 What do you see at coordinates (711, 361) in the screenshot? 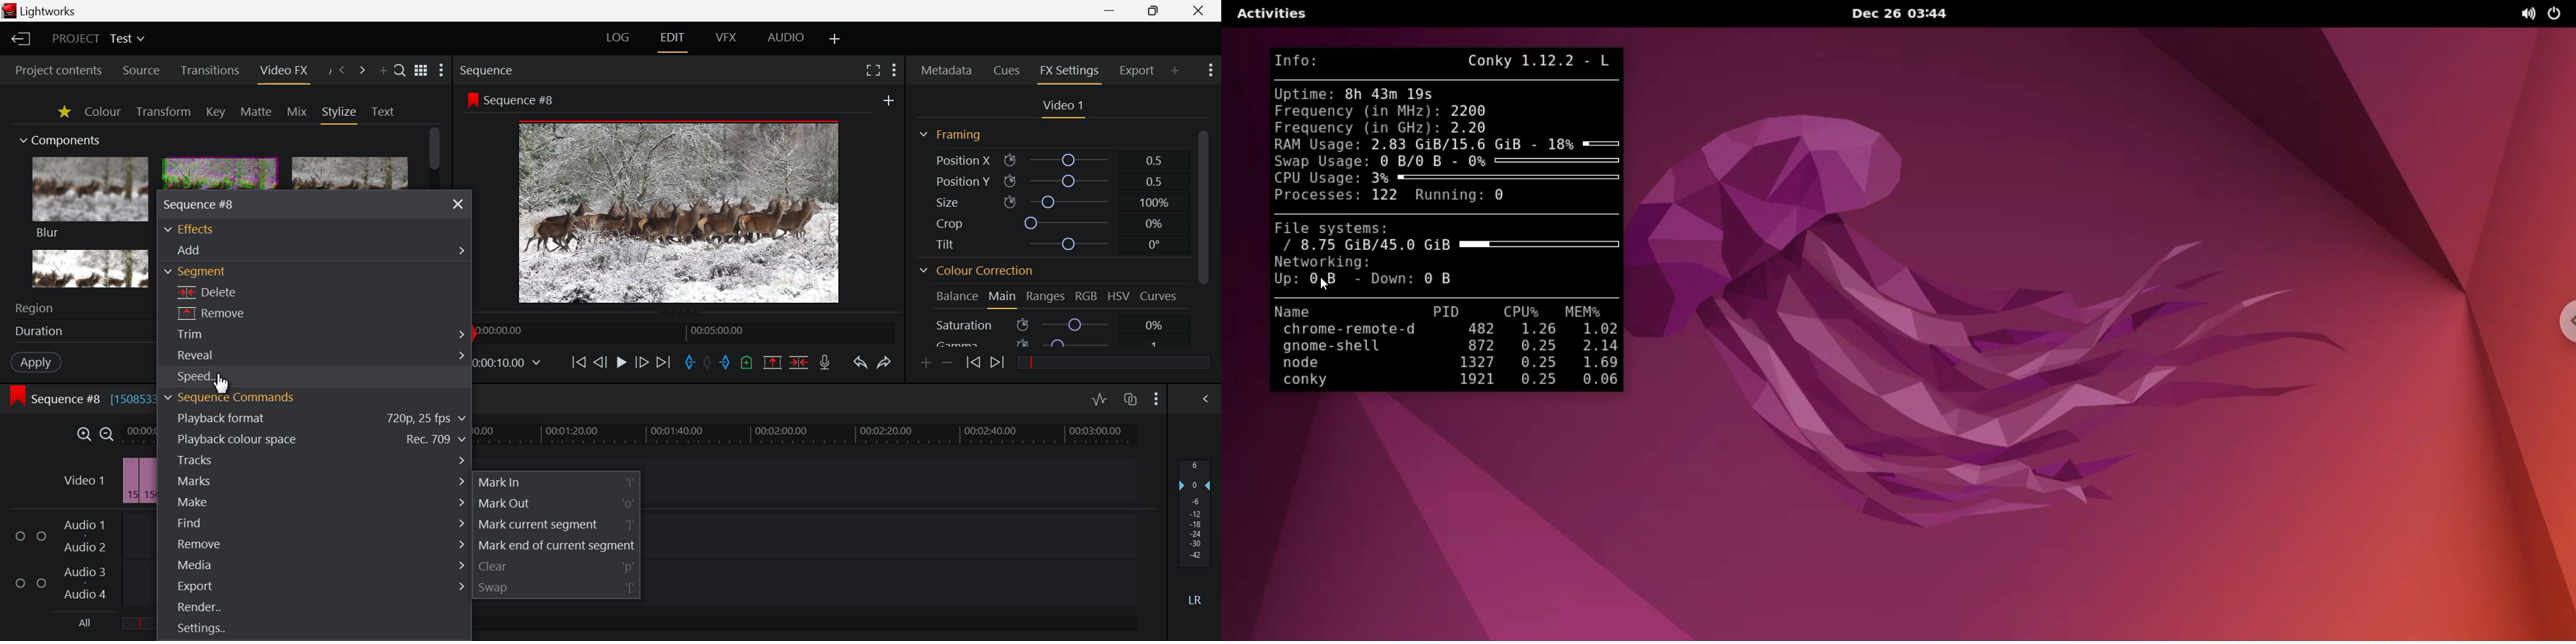
I see `Remove all marks` at bounding box center [711, 361].